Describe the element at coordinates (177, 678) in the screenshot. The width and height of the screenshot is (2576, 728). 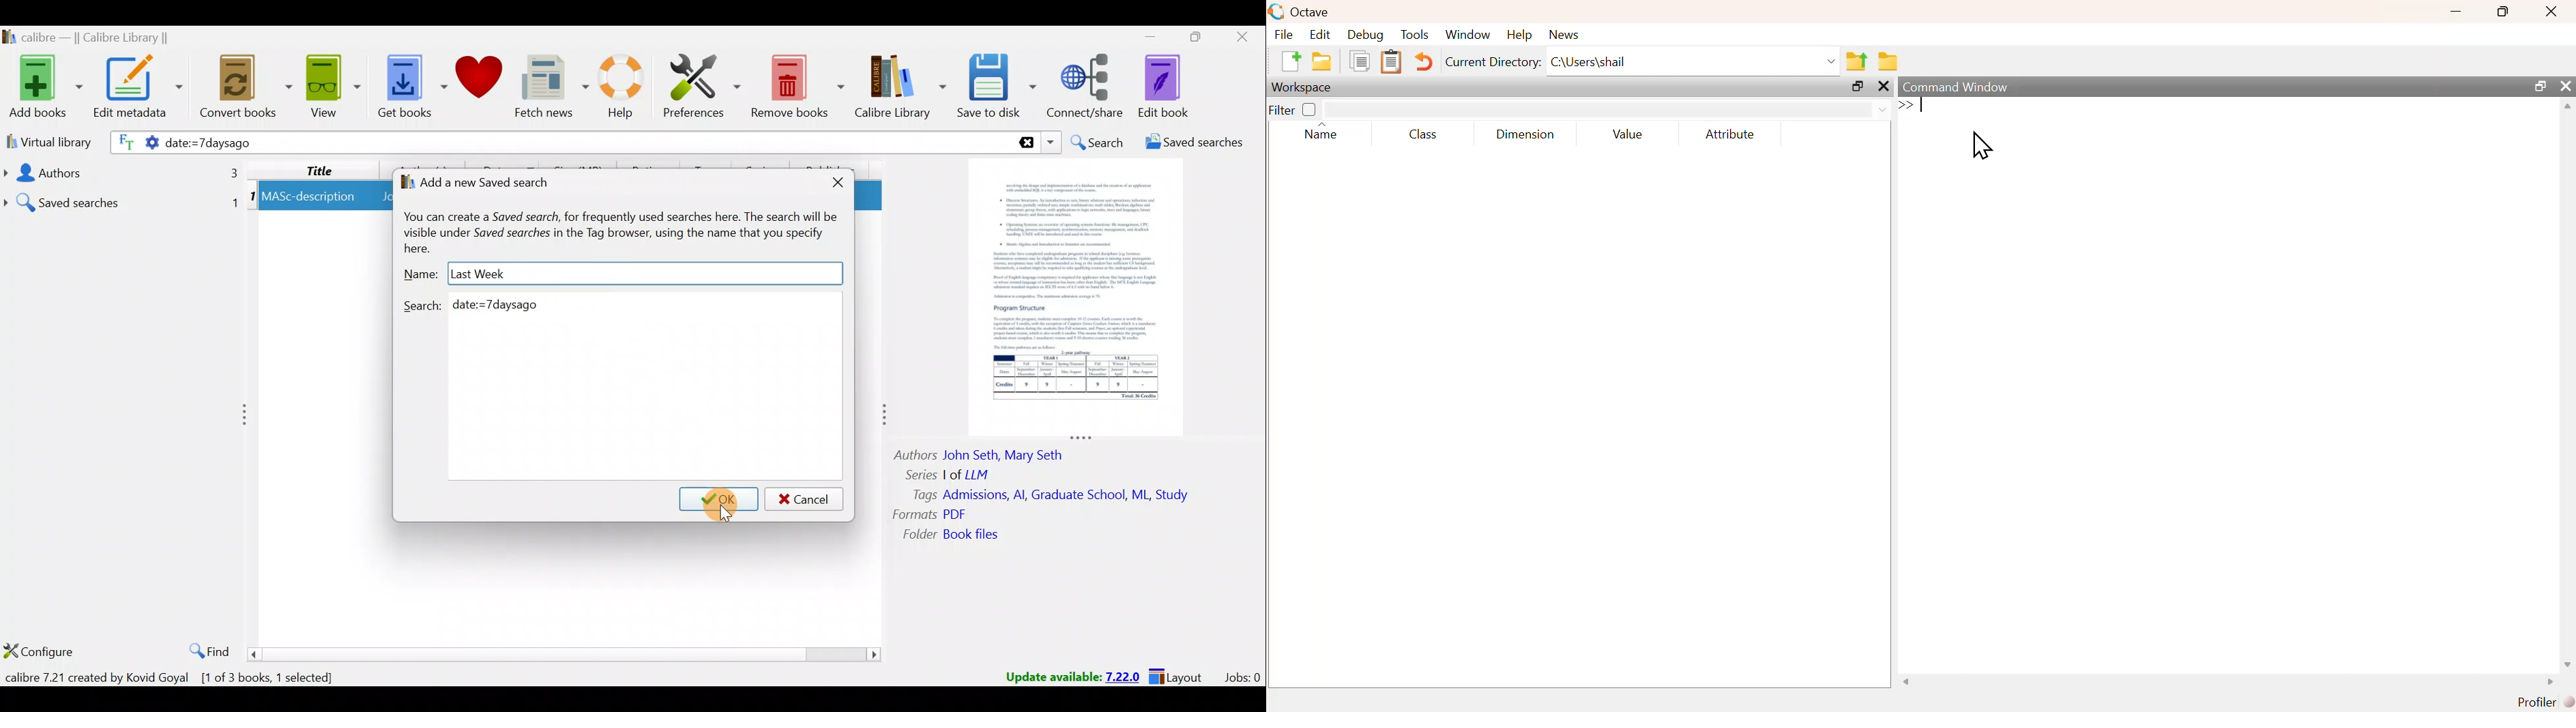
I see `calibre 7.21 created by Kovid Goyal [1 of 3 books, 1 selected]` at that location.